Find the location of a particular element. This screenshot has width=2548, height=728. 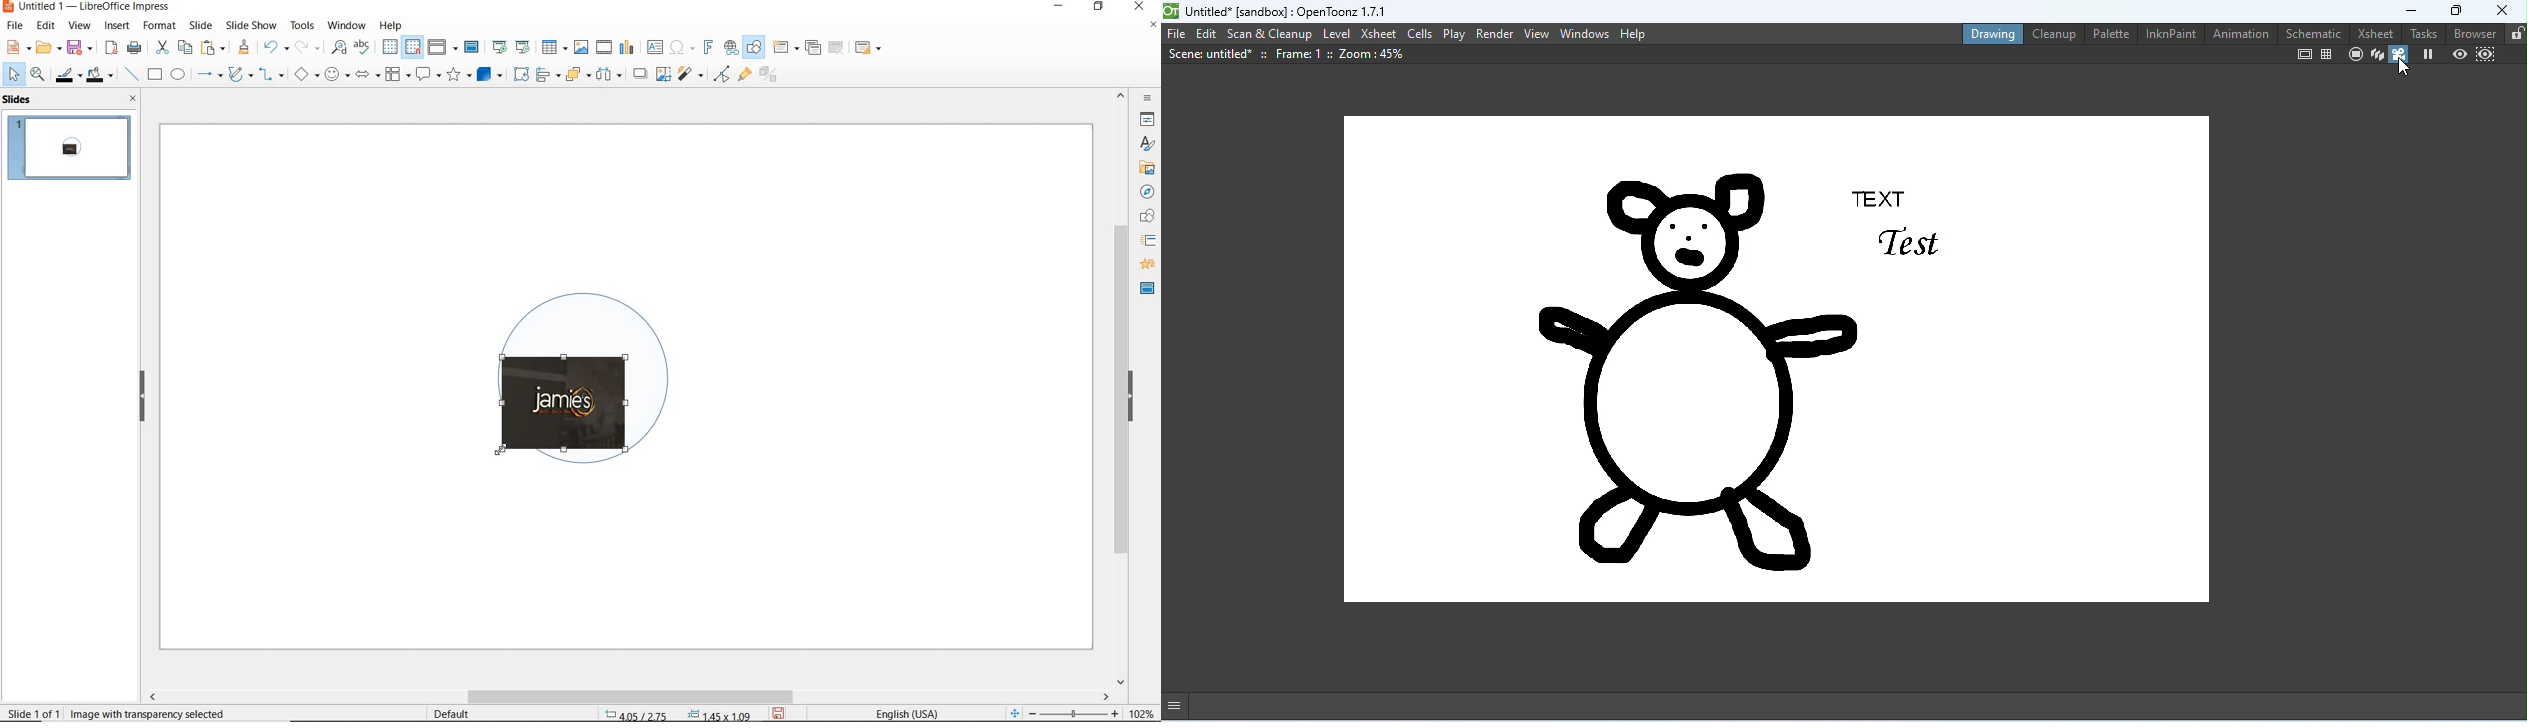

styles is located at coordinates (1148, 145).